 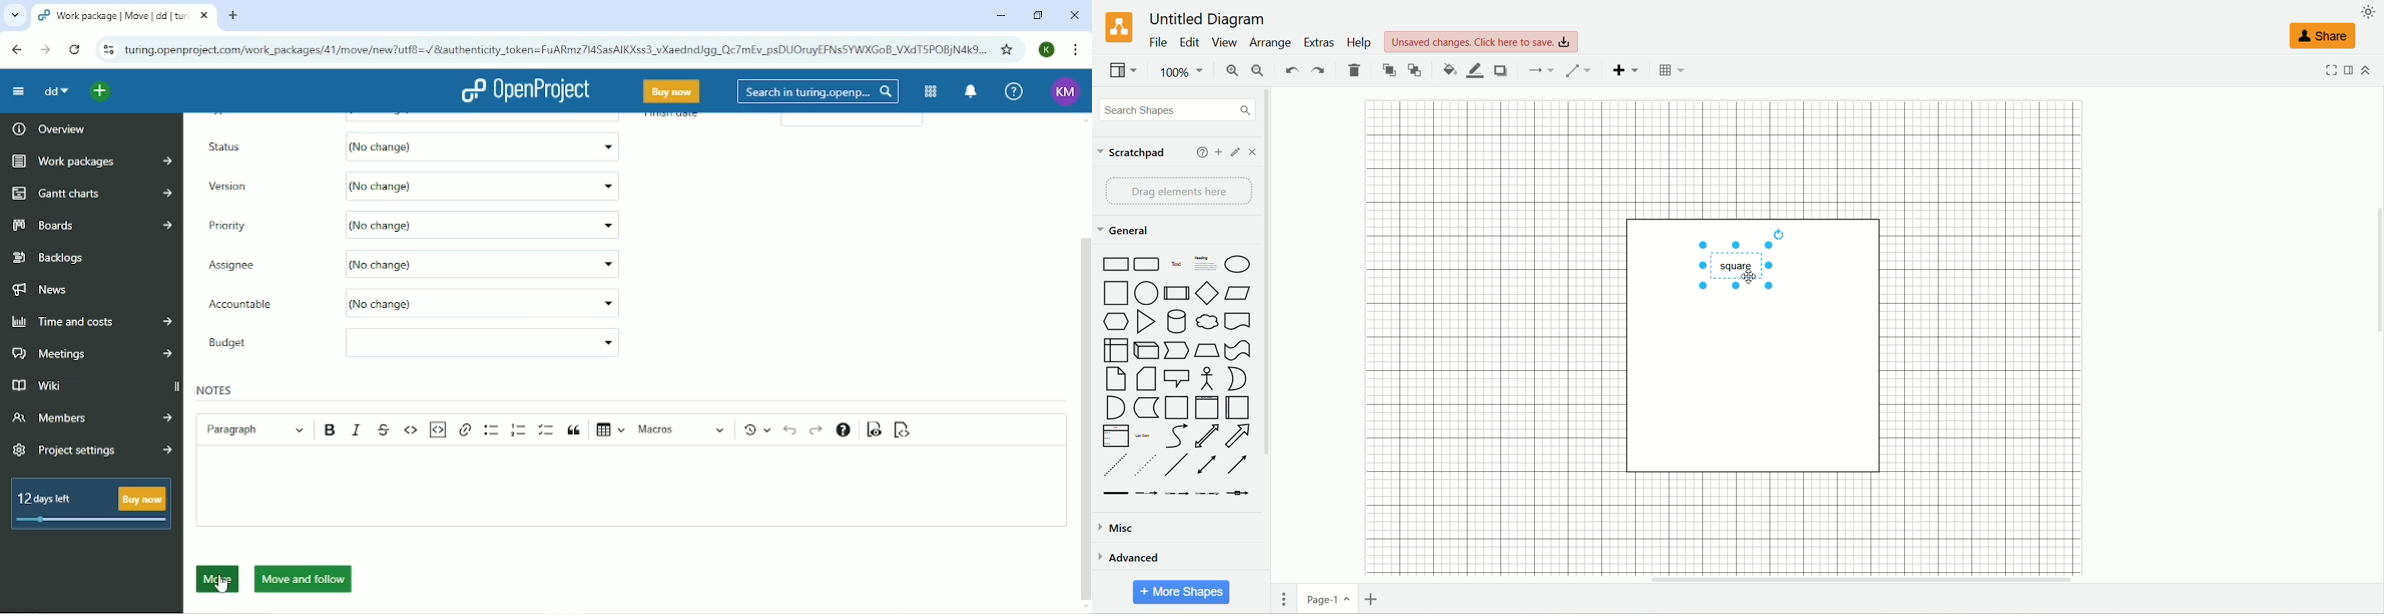 I want to click on Move and follow, so click(x=303, y=580).